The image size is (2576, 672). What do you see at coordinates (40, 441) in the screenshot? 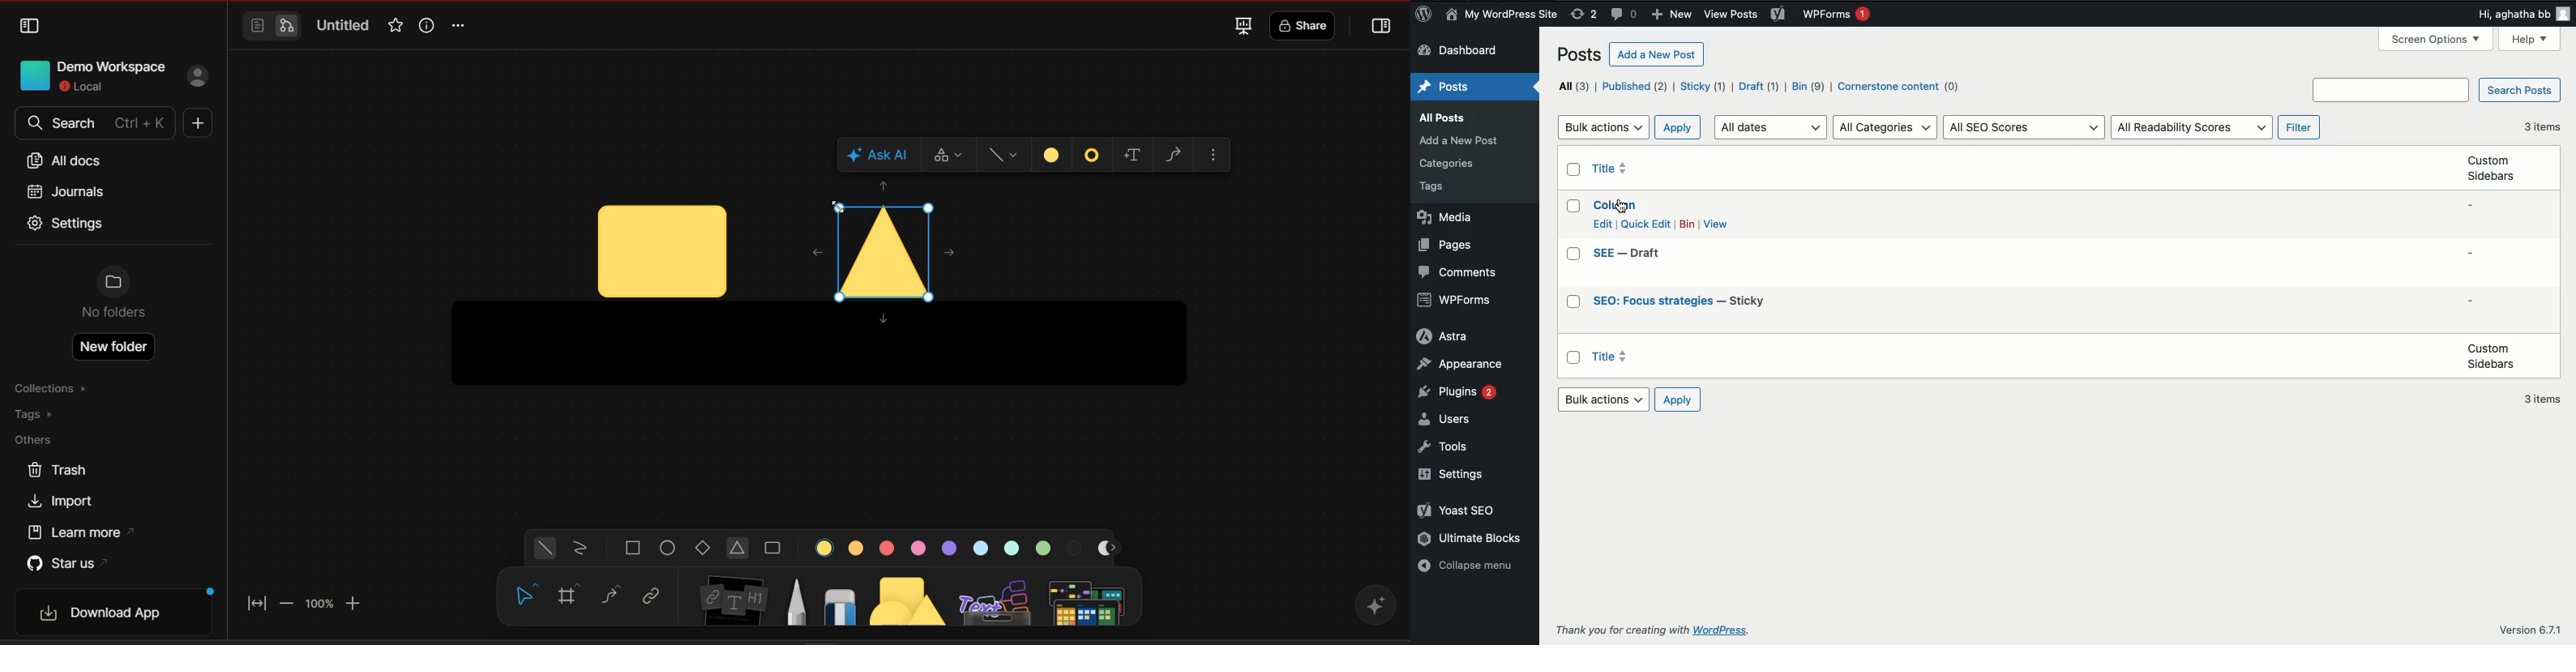
I see `others` at bounding box center [40, 441].